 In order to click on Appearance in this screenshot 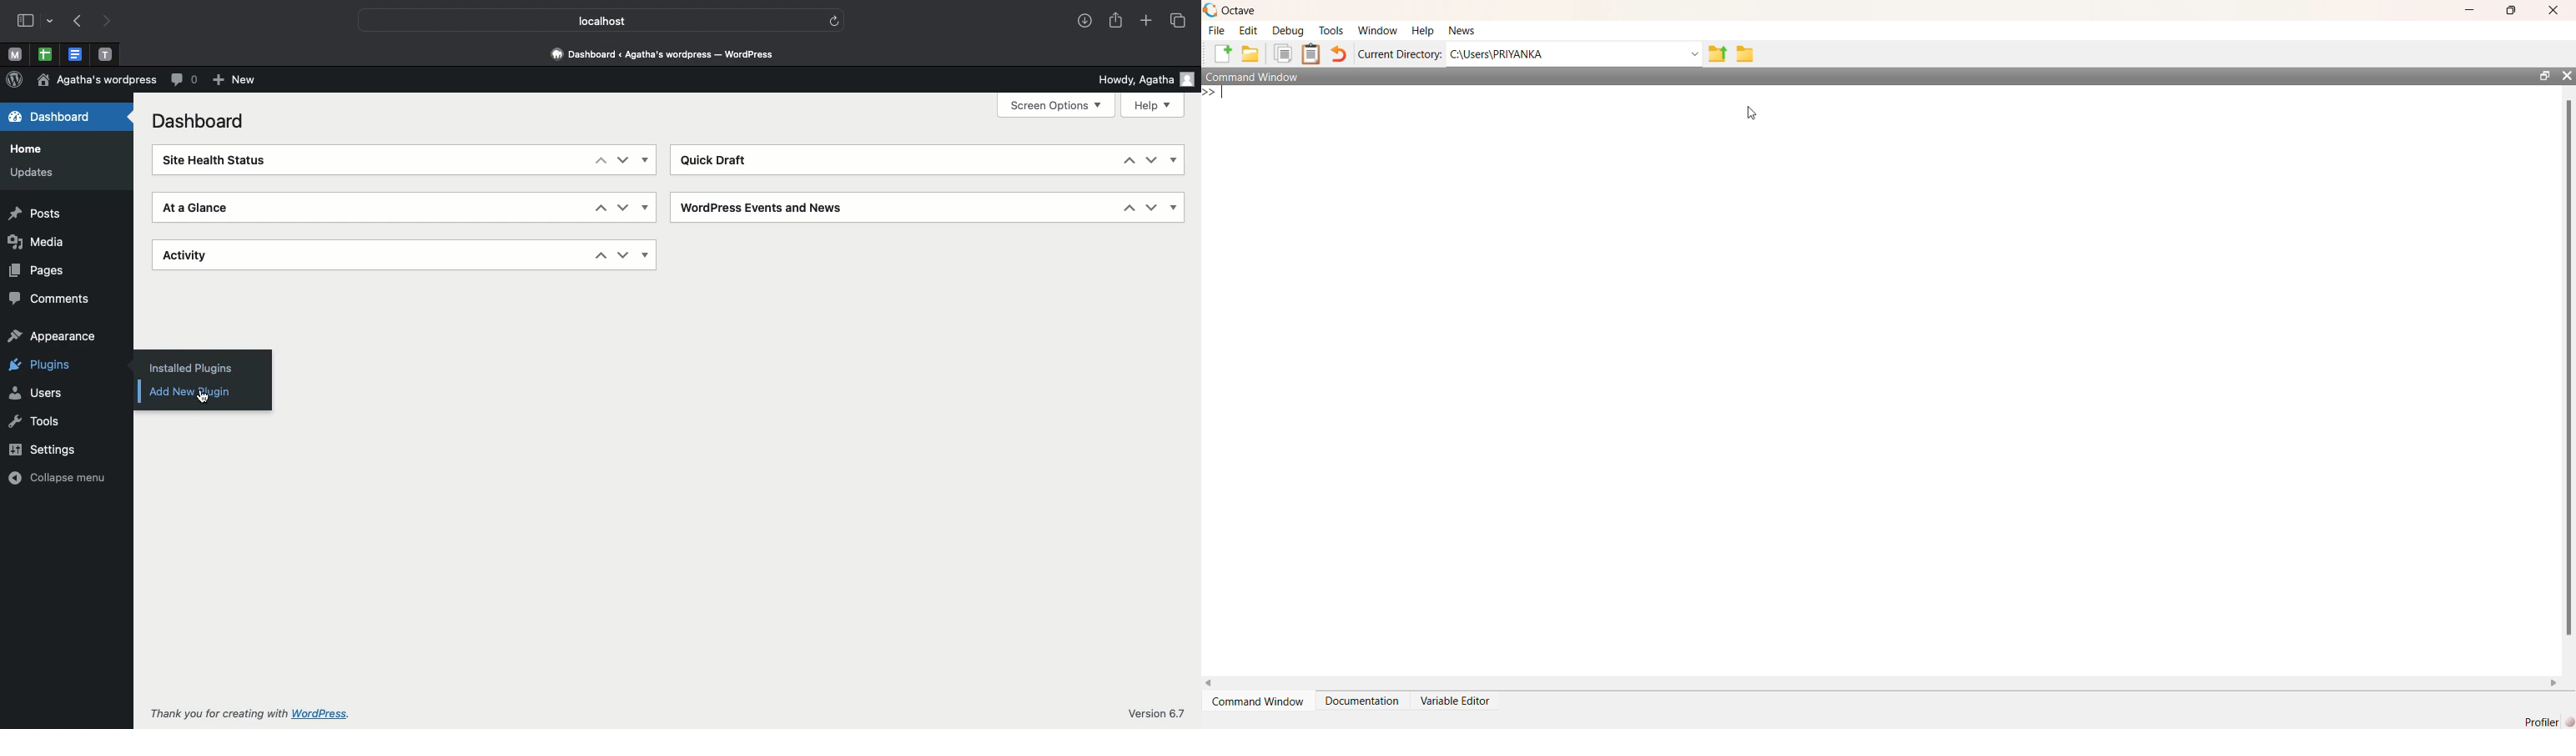, I will do `click(53, 337)`.